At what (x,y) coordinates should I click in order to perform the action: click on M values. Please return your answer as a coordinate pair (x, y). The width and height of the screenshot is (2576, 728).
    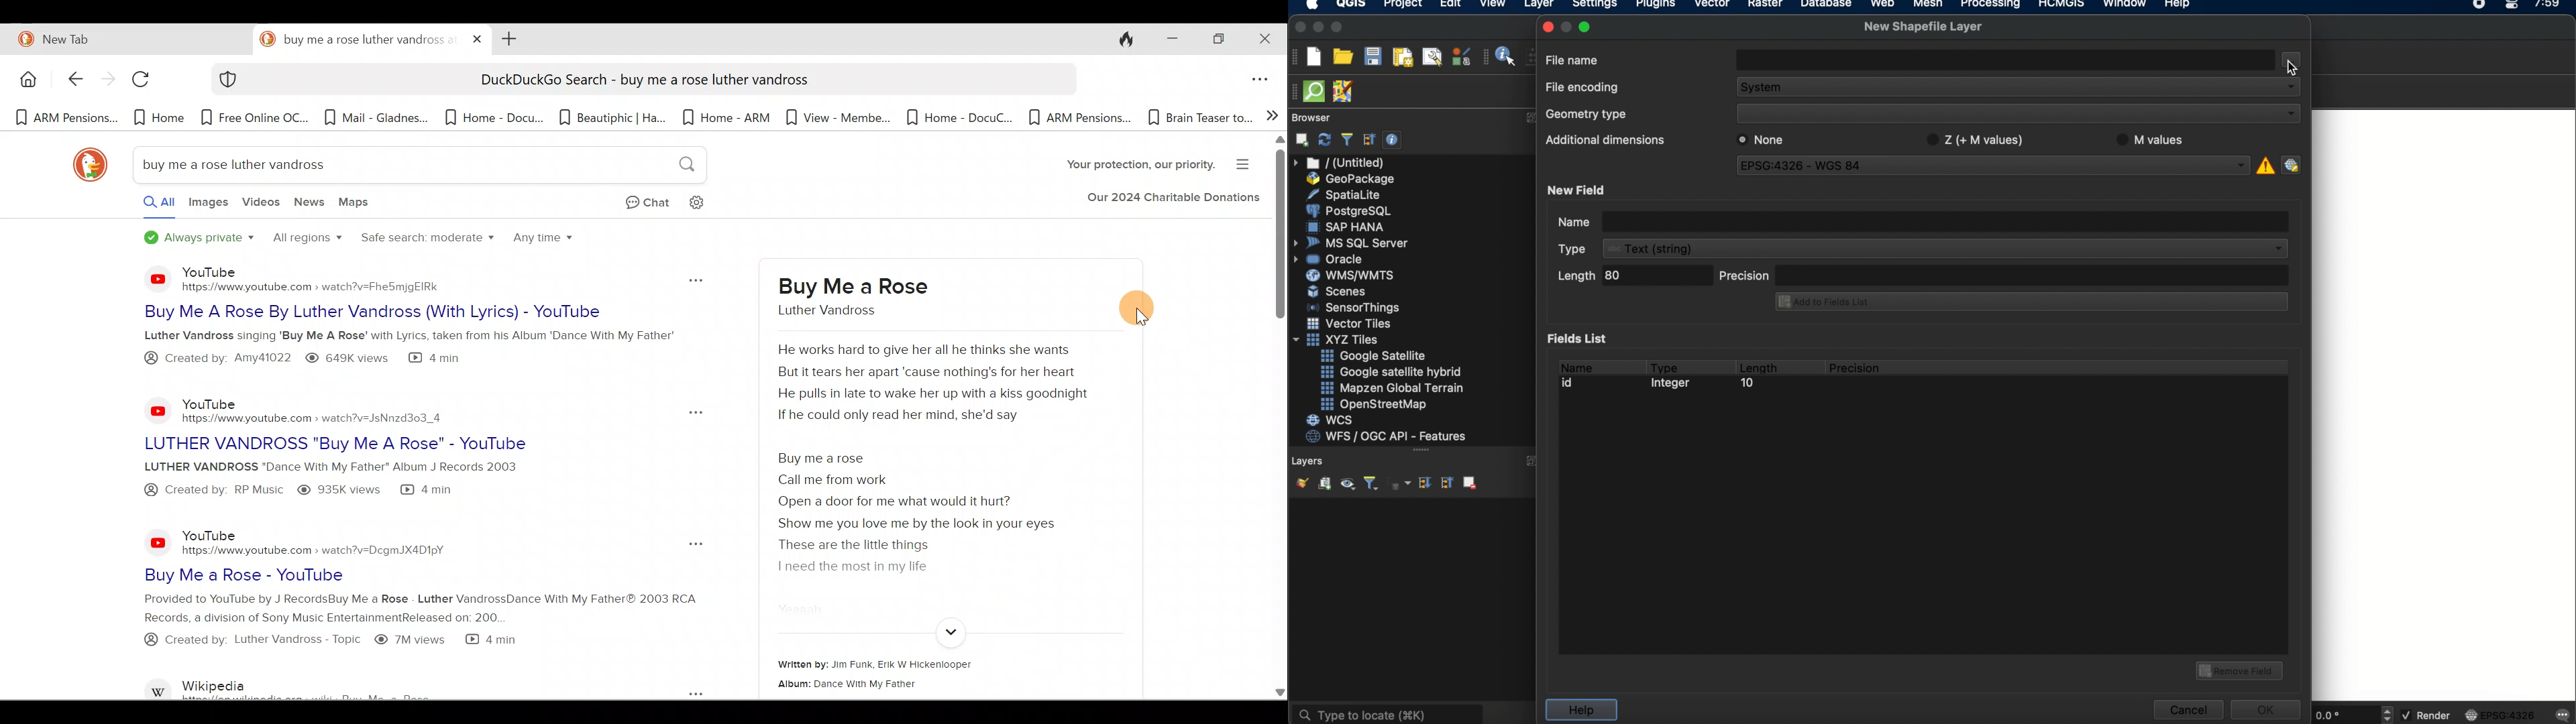
    Looking at the image, I should click on (2151, 138).